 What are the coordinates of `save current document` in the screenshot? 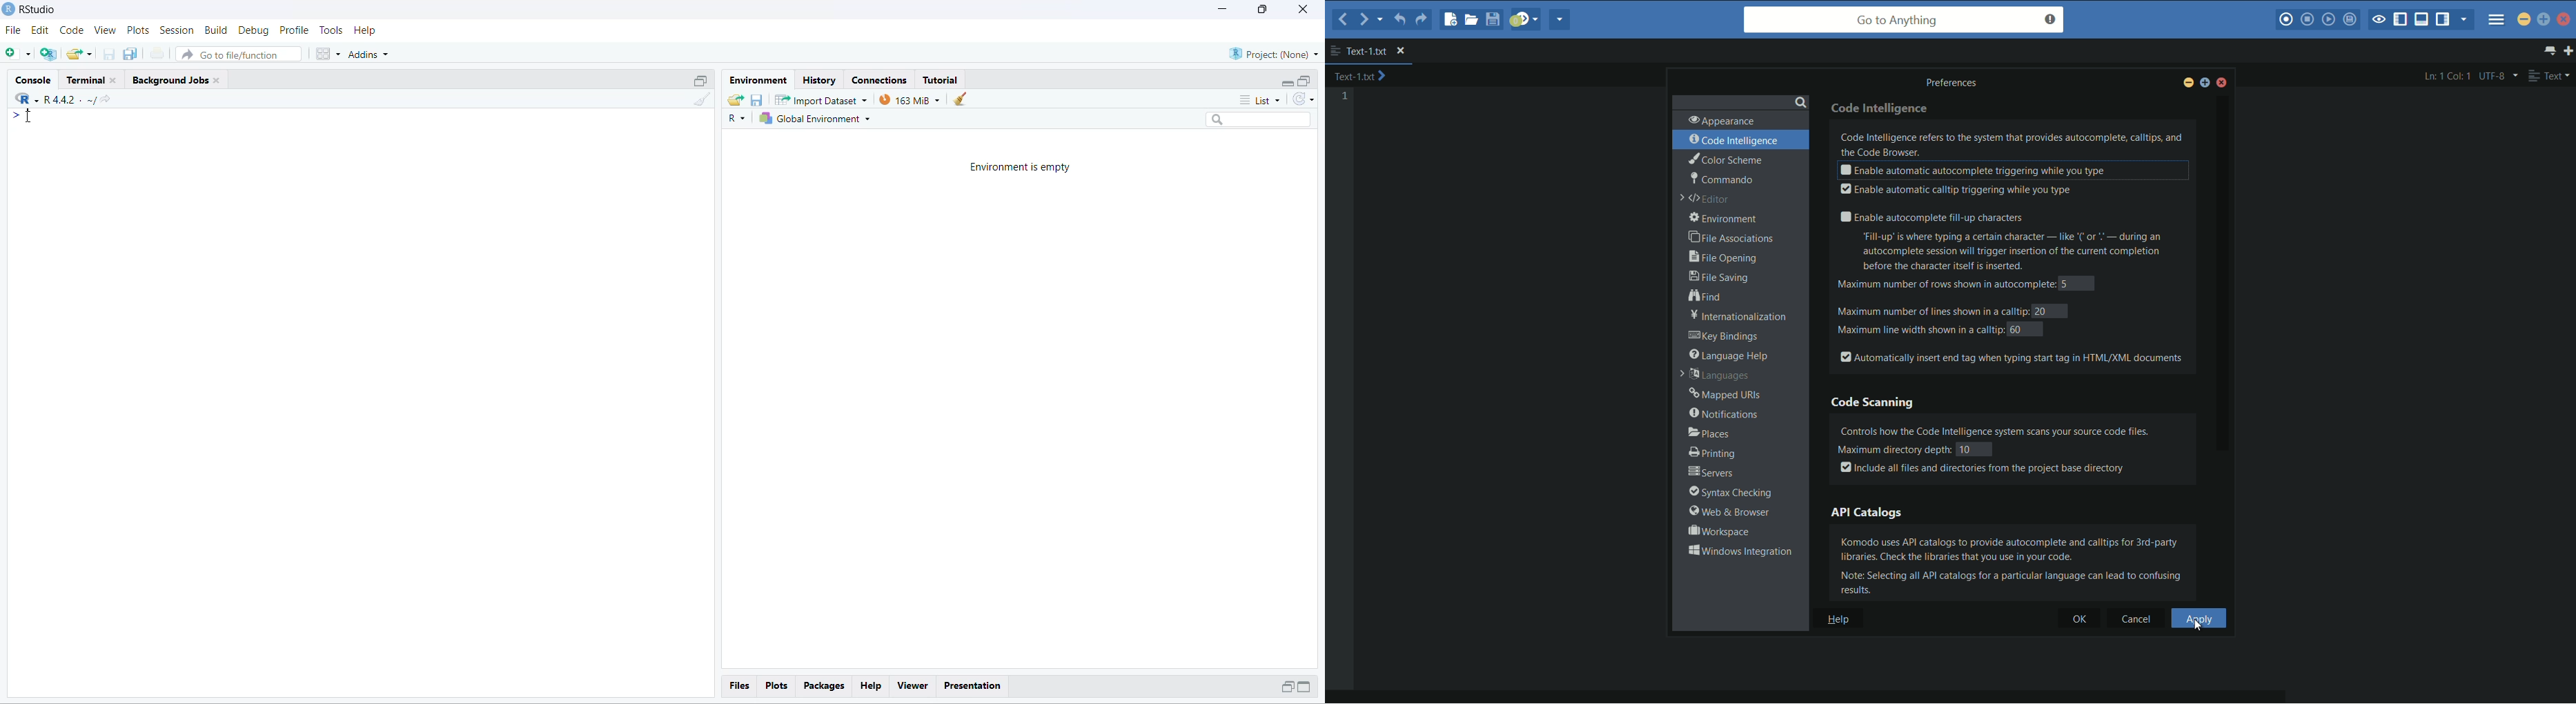 It's located at (108, 55).